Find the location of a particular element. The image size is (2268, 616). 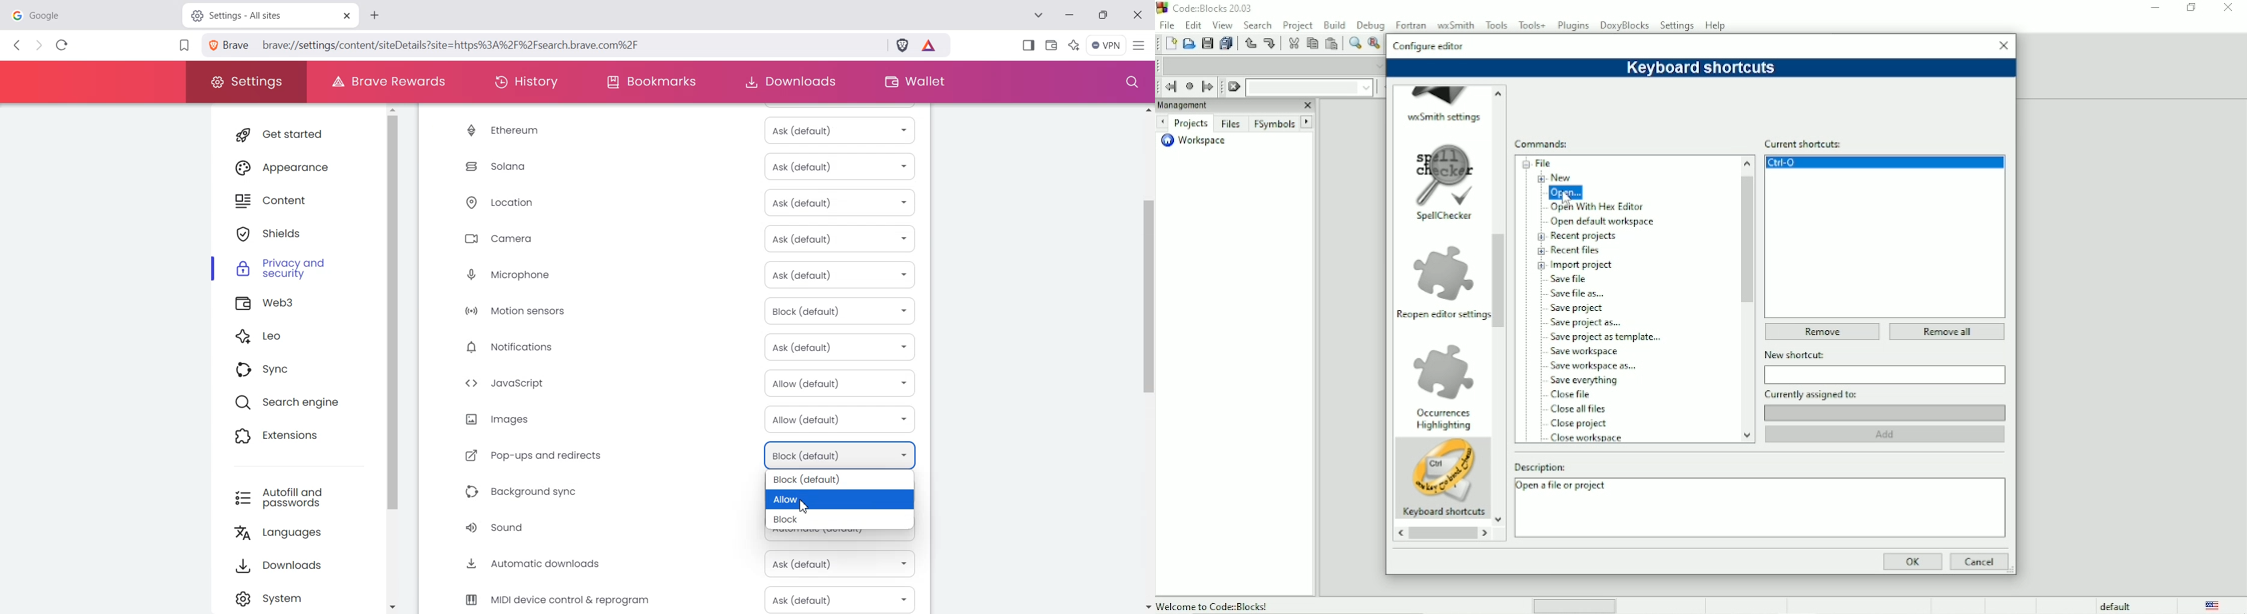

Save project is located at coordinates (1580, 308).